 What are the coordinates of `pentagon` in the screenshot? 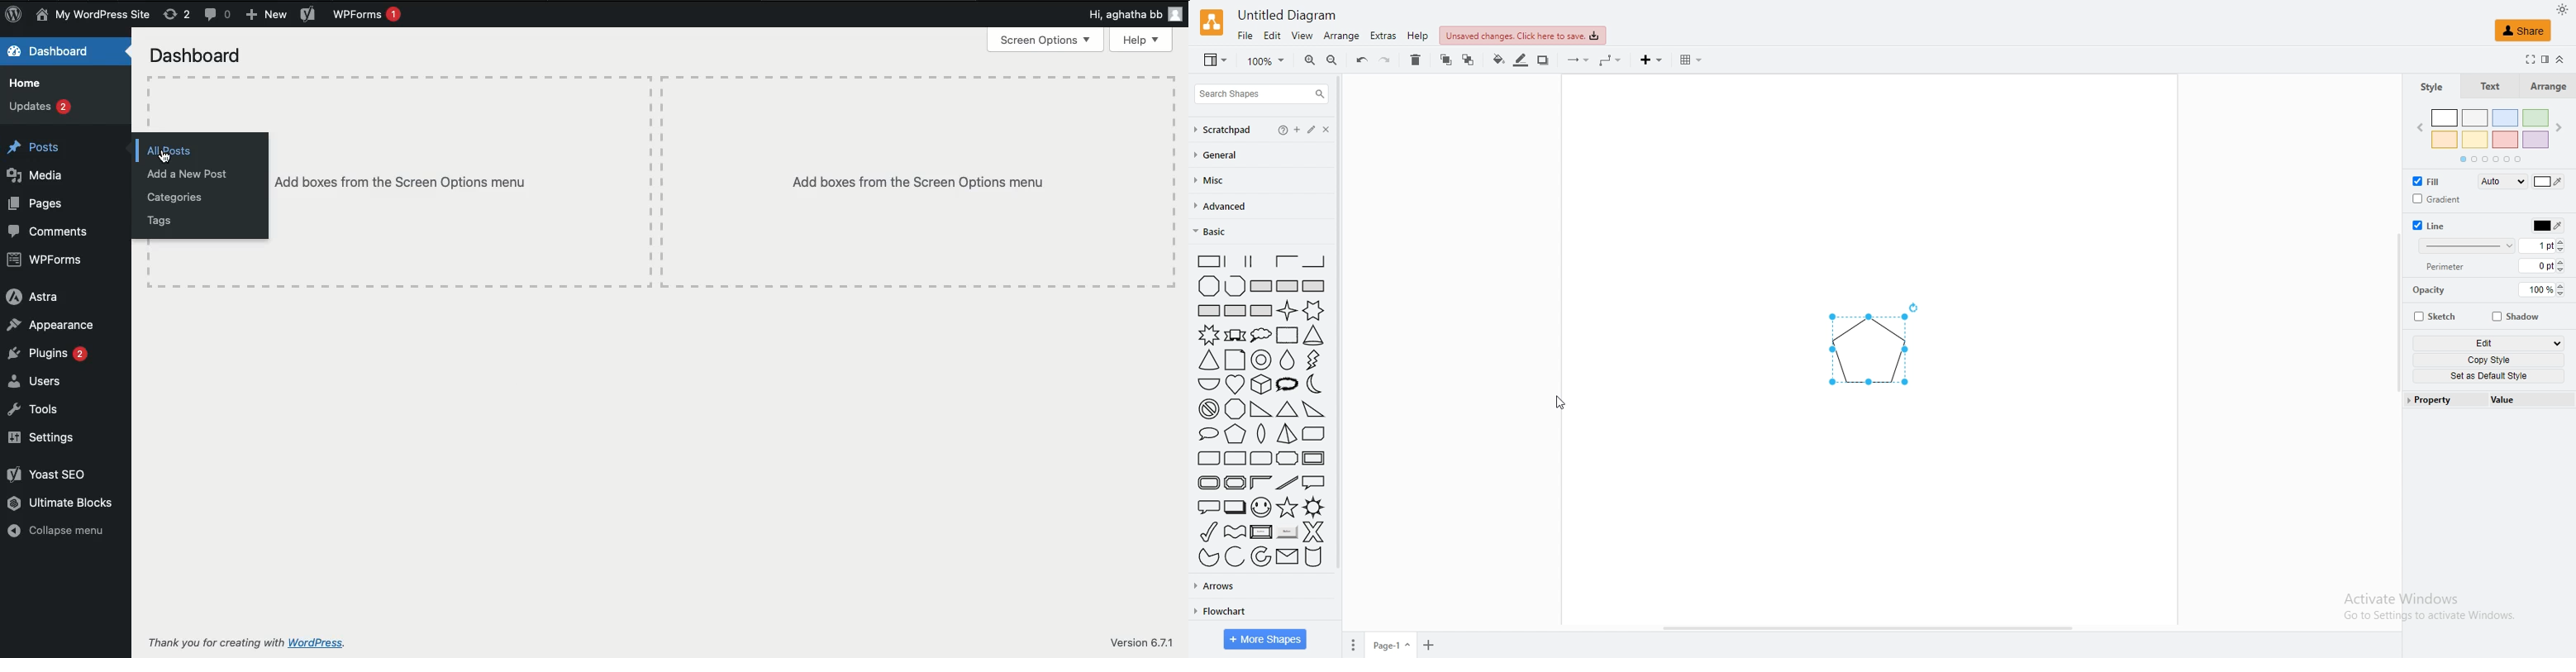 It's located at (1236, 435).